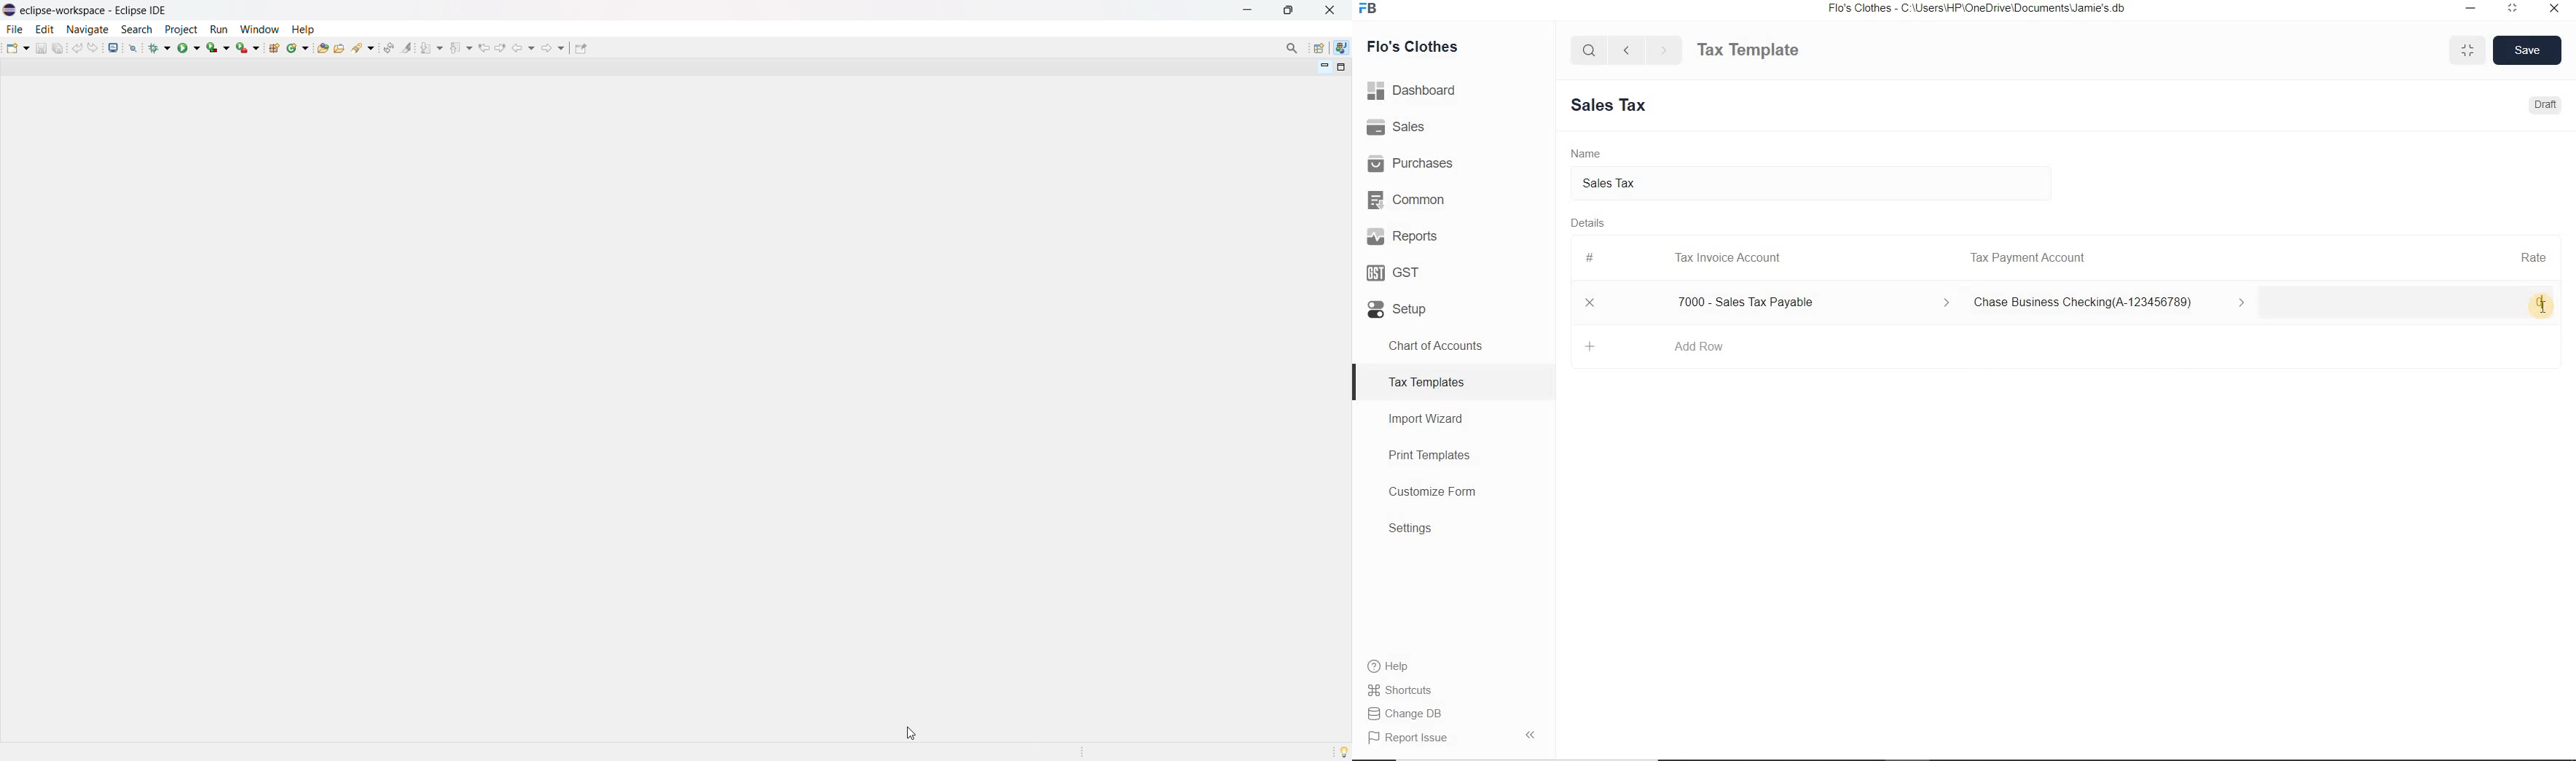 The width and height of the screenshot is (2576, 784). I want to click on Flo's Clothes - C:\Users\HP\OneDrive\Documents\Jamie's db, so click(1976, 8).